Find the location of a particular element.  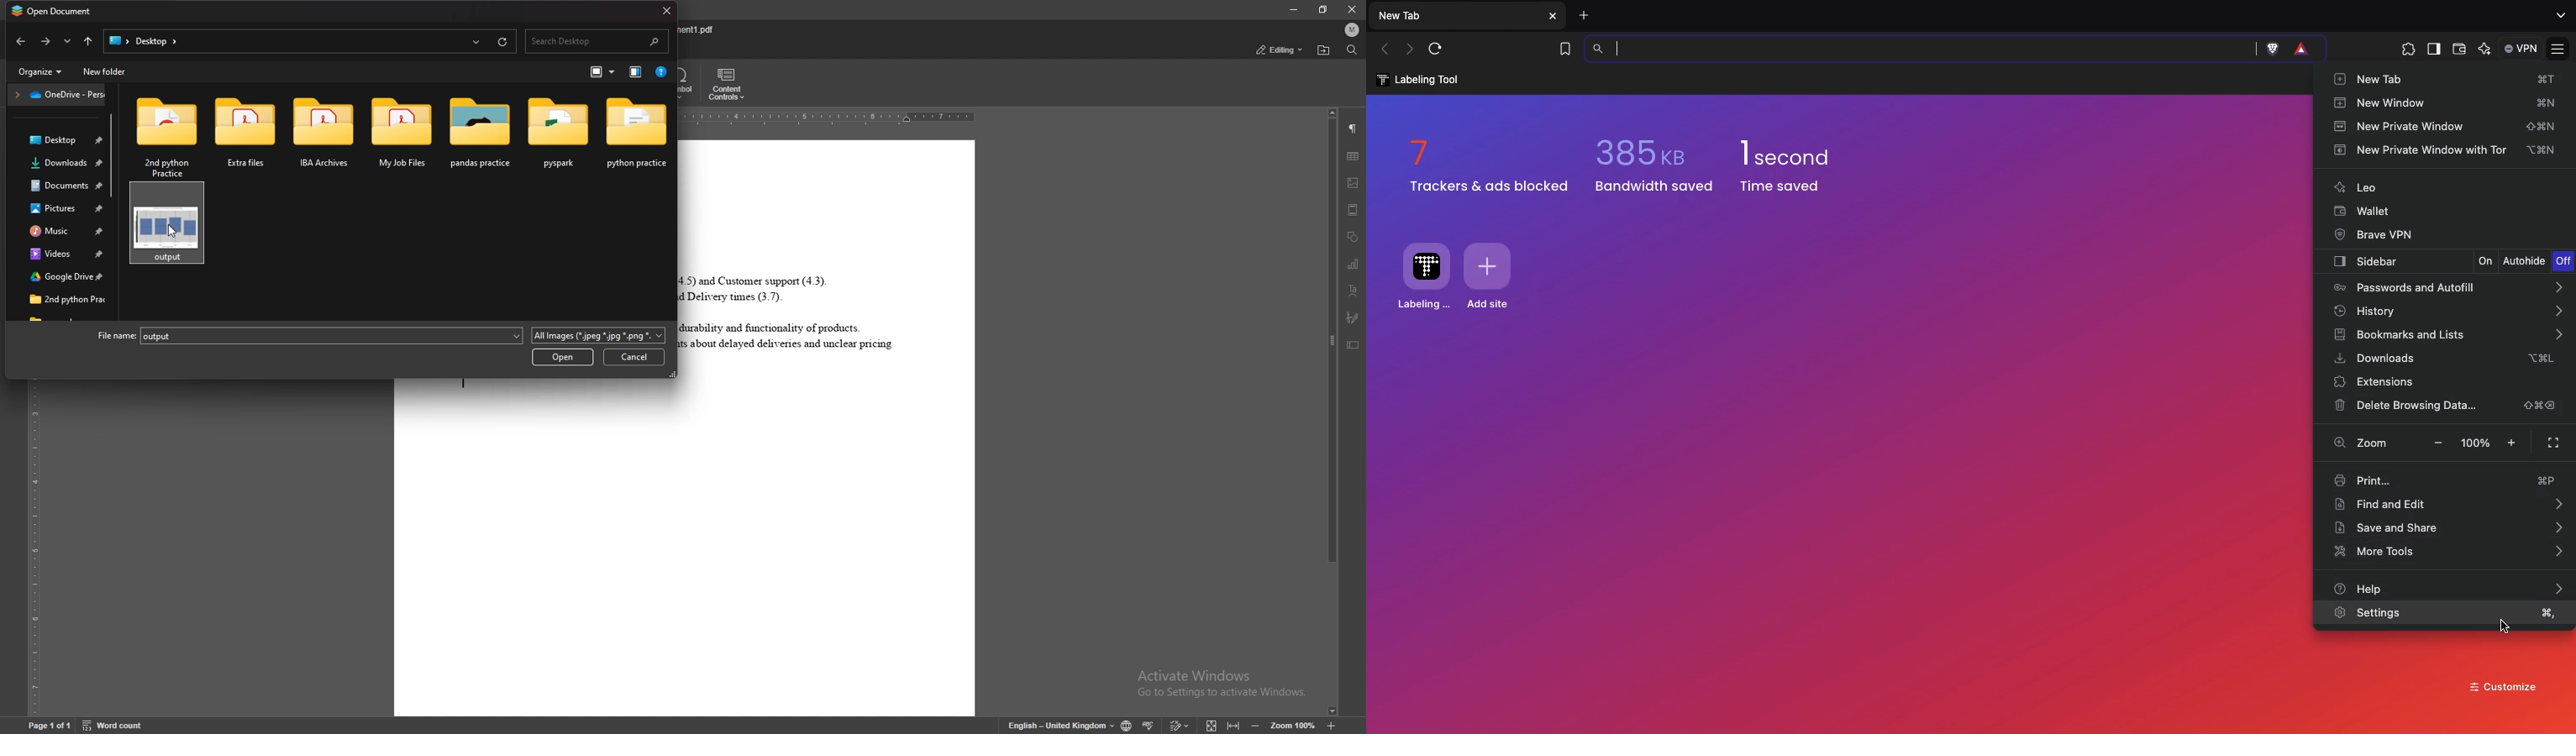

spell check is located at coordinates (1149, 725).